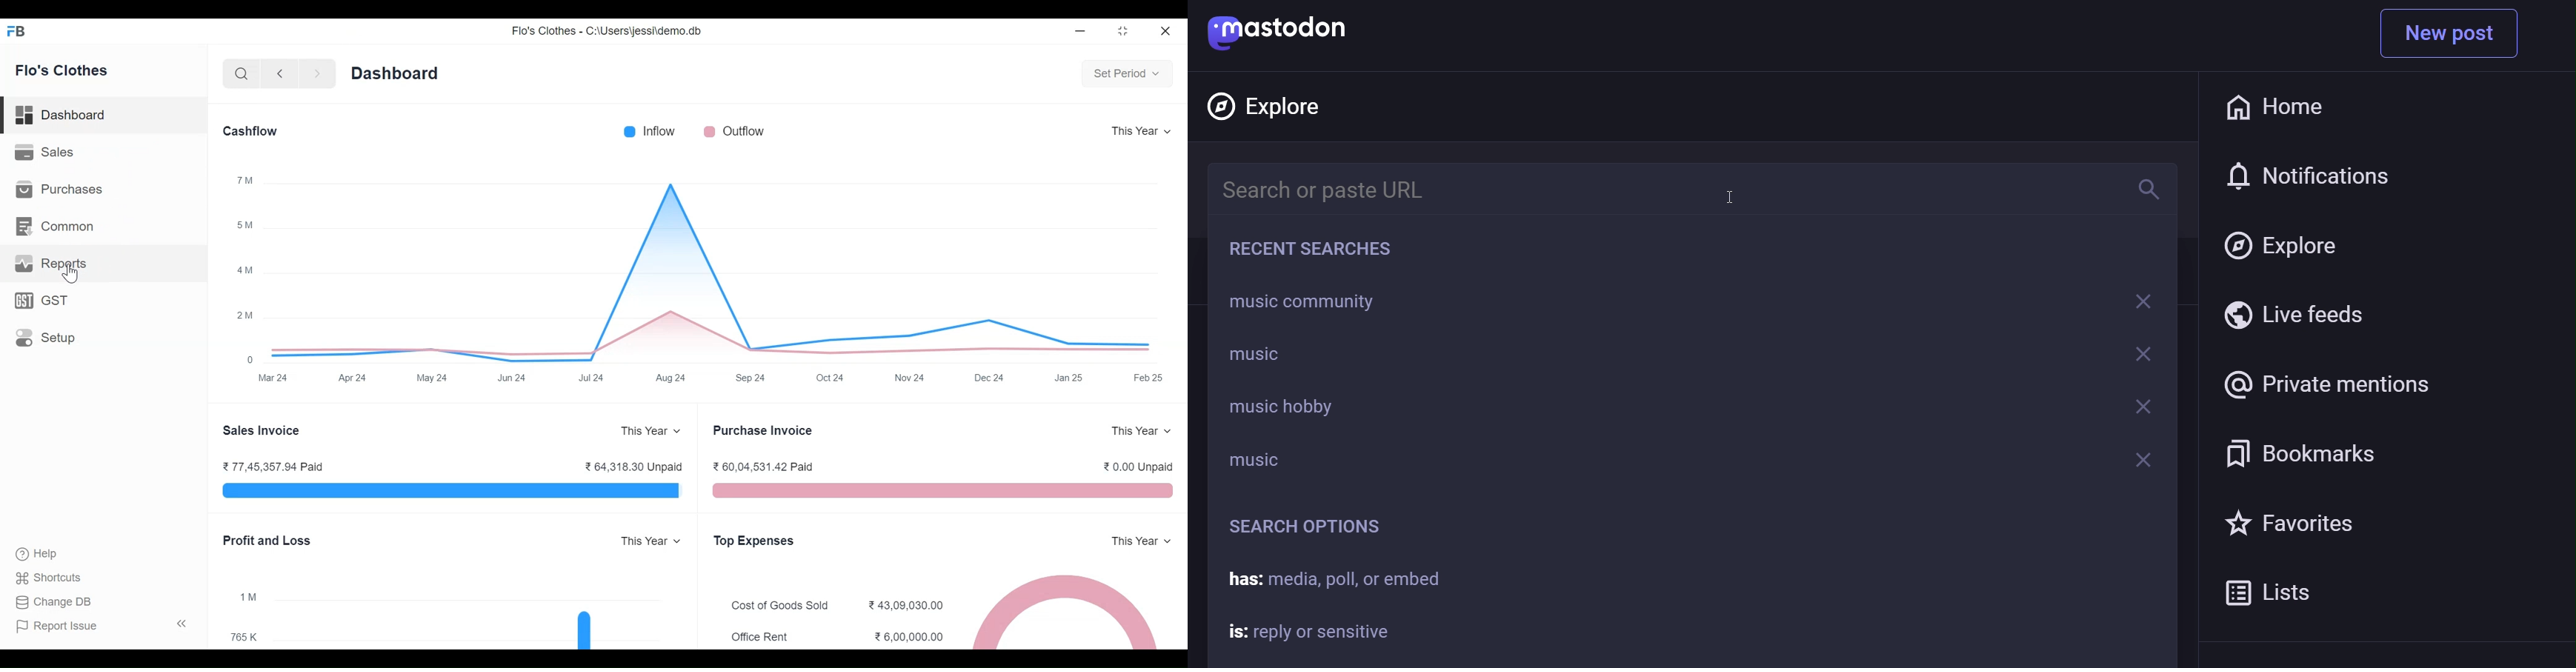 Image resolution: width=2576 pixels, height=672 pixels. Describe the element at coordinates (907, 606) in the screenshot. I see `43,09,030.00` at that location.